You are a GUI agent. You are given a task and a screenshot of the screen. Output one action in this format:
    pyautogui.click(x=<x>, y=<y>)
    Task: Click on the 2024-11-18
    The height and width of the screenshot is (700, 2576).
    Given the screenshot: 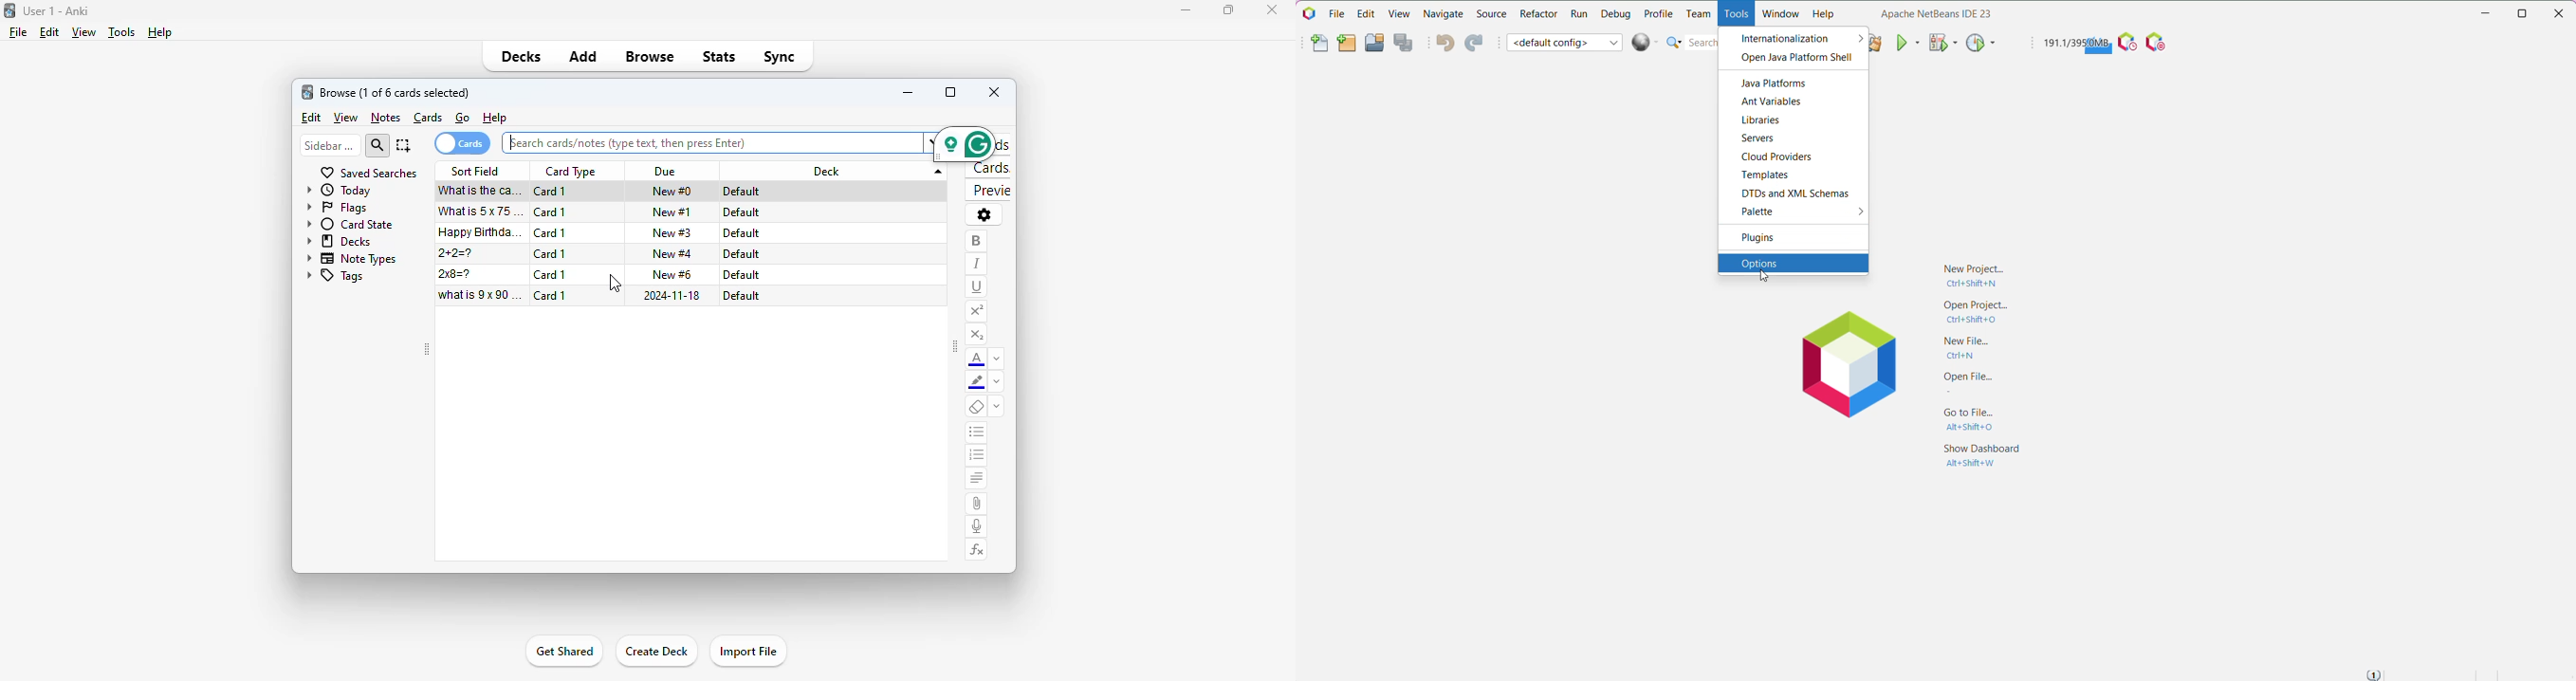 What is the action you would take?
    pyautogui.click(x=672, y=296)
    